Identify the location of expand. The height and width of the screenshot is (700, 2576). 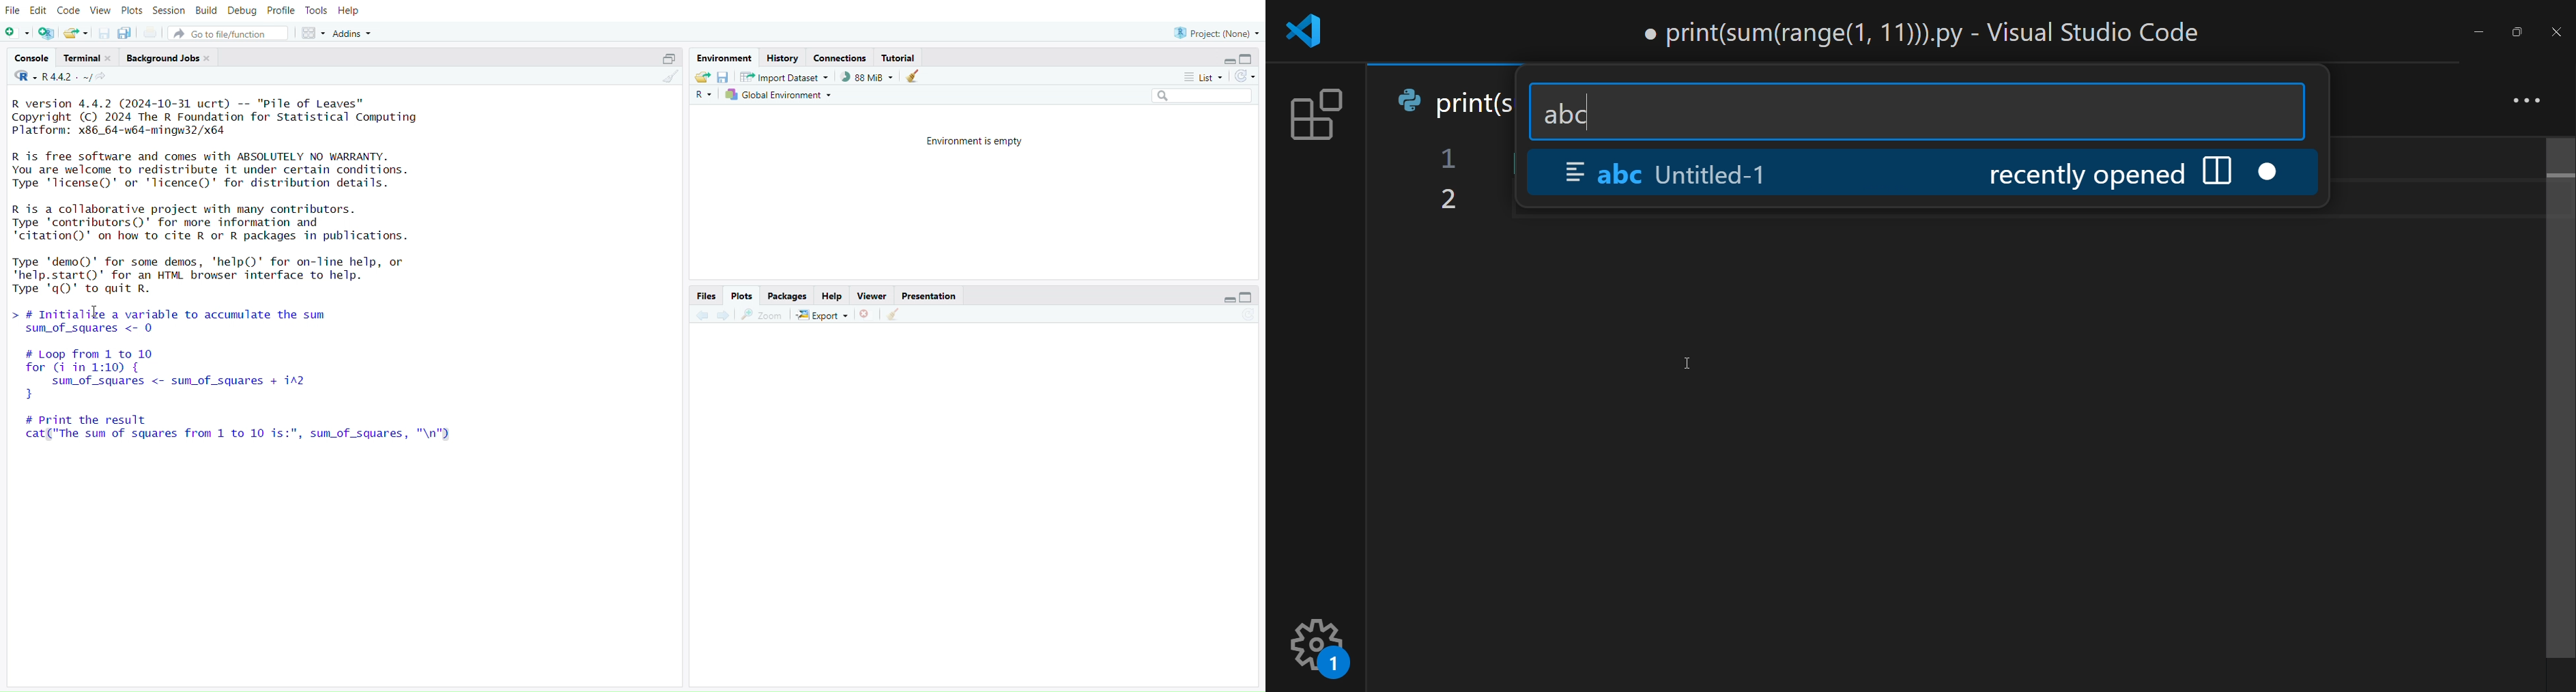
(665, 60).